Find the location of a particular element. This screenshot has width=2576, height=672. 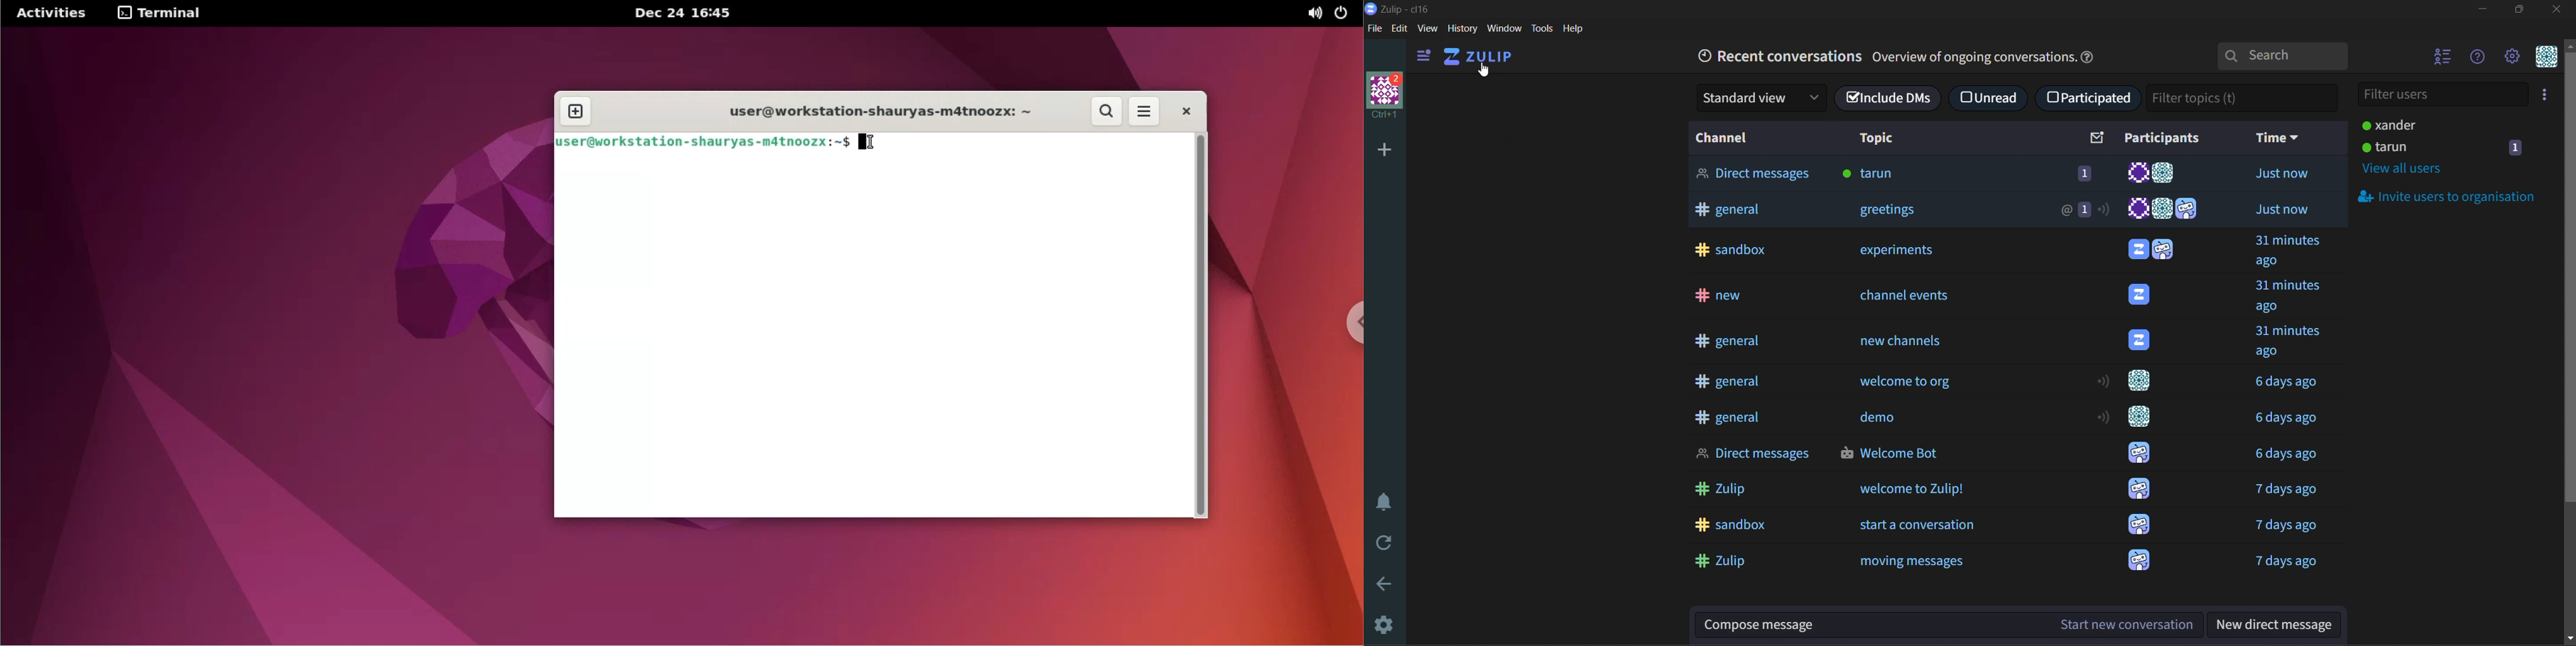

reload is located at coordinates (1385, 540).